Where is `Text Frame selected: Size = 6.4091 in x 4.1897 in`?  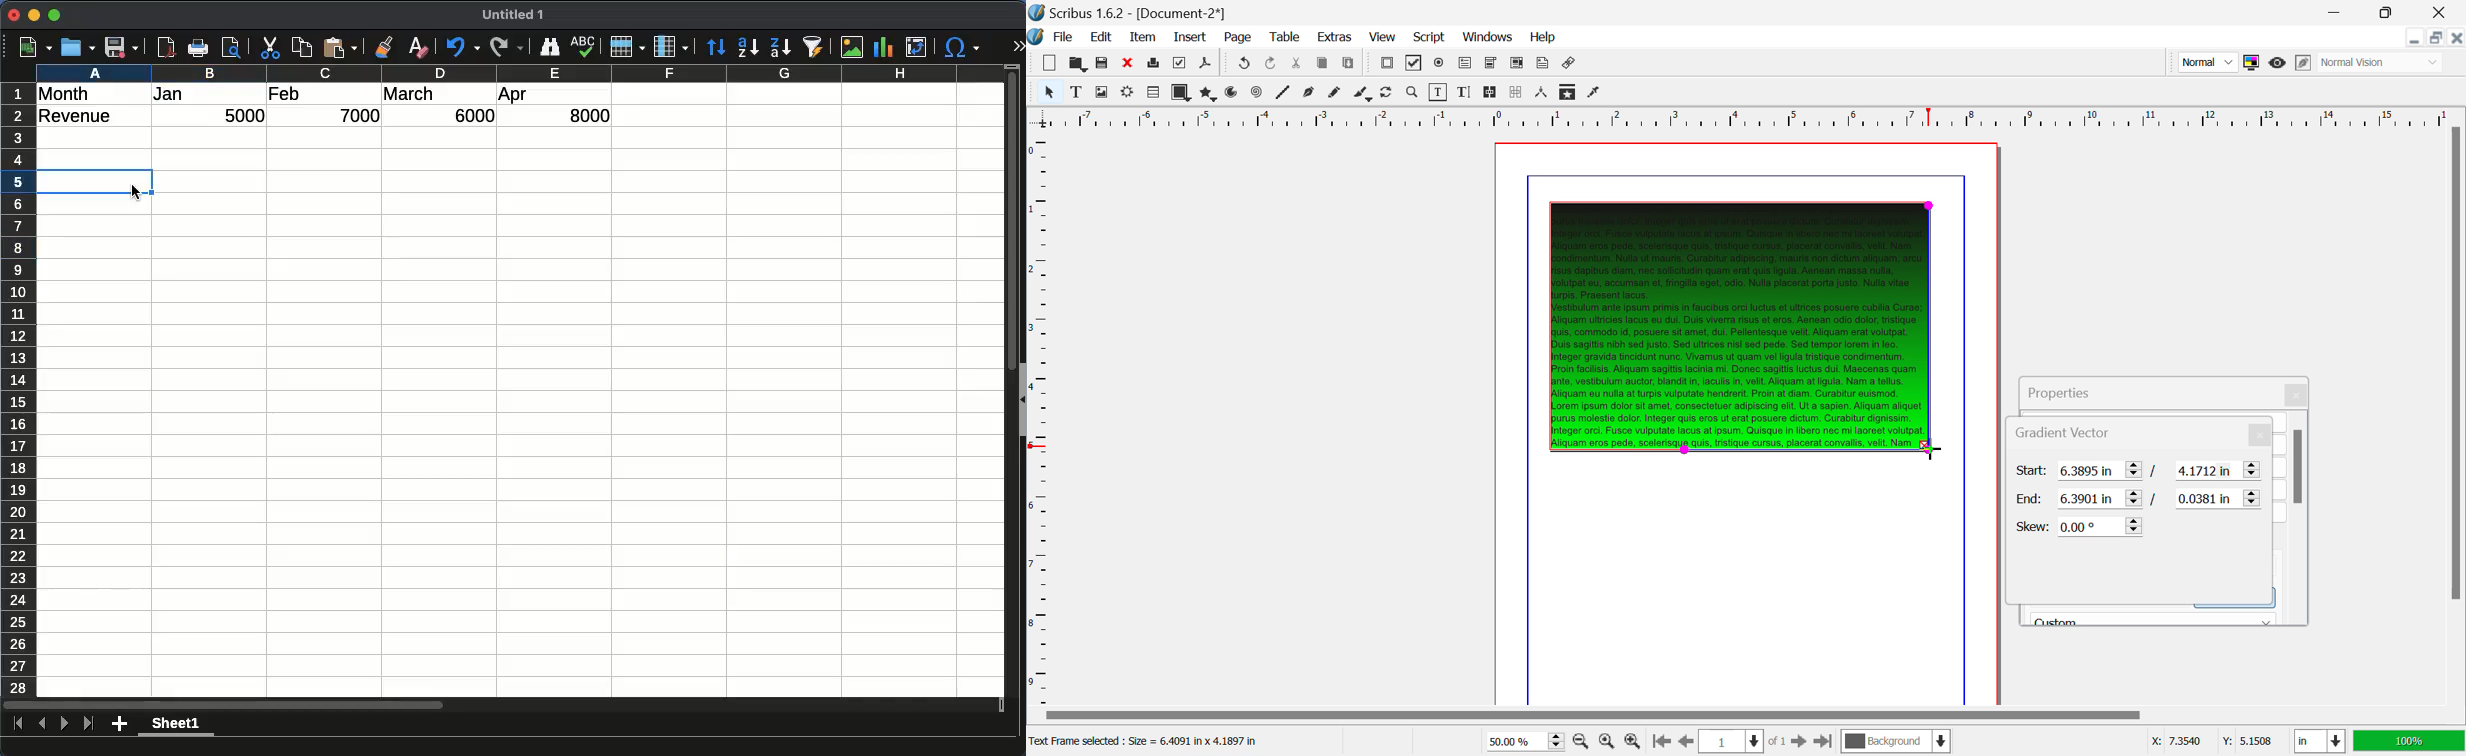 Text Frame selected: Size = 6.4091 in x 4.1897 in is located at coordinates (1147, 742).